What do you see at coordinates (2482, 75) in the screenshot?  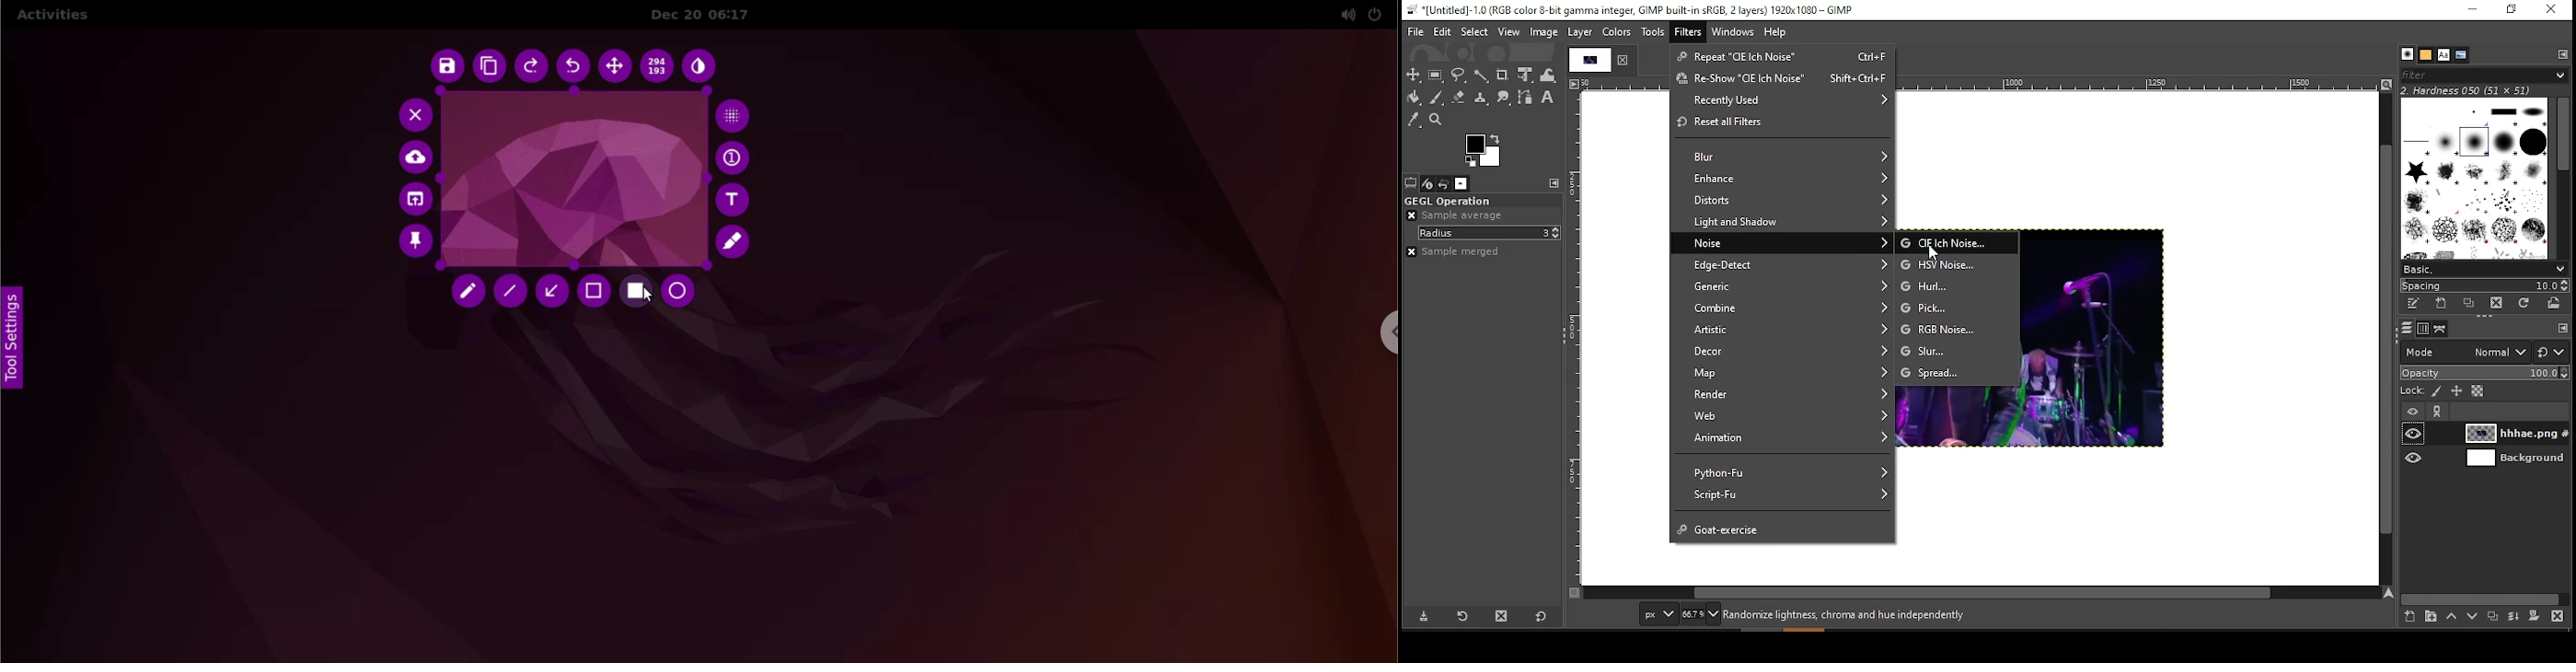 I see `brushes filter` at bounding box center [2482, 75].